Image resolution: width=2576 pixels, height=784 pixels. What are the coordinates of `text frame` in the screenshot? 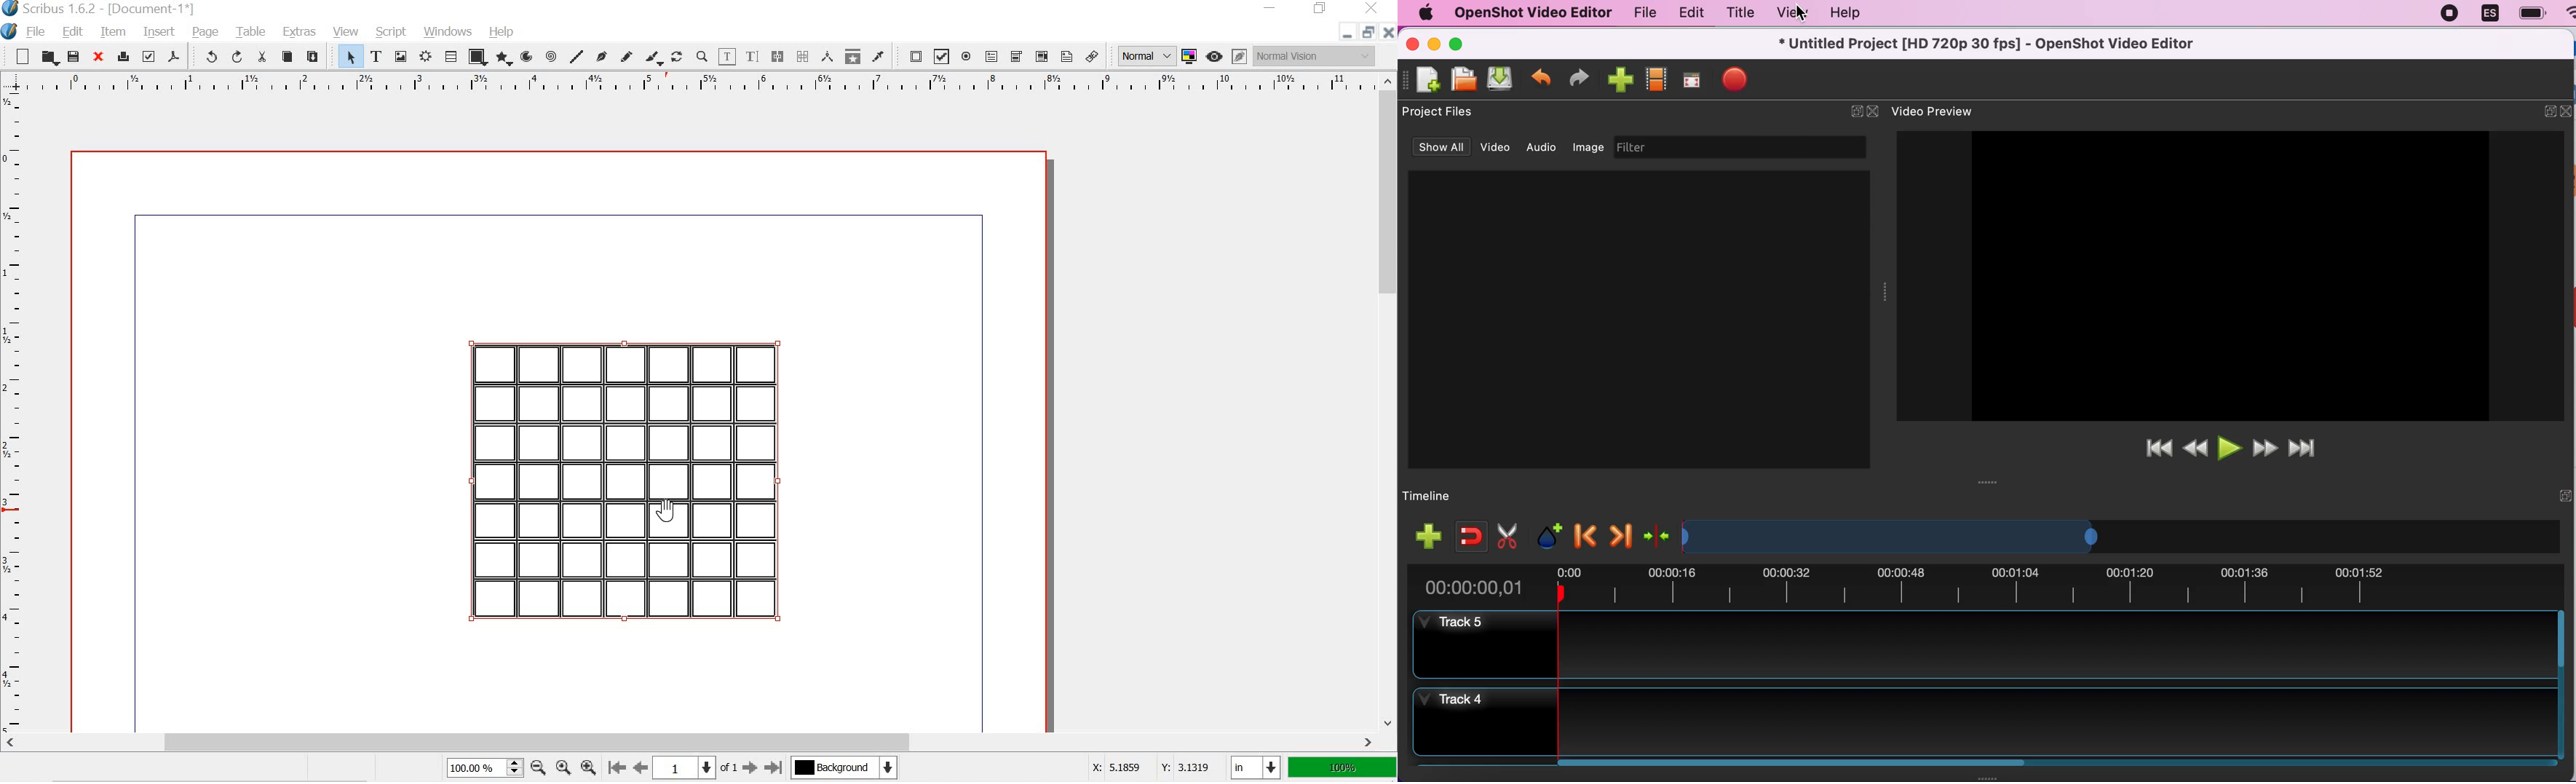 It's located at (377, 57).